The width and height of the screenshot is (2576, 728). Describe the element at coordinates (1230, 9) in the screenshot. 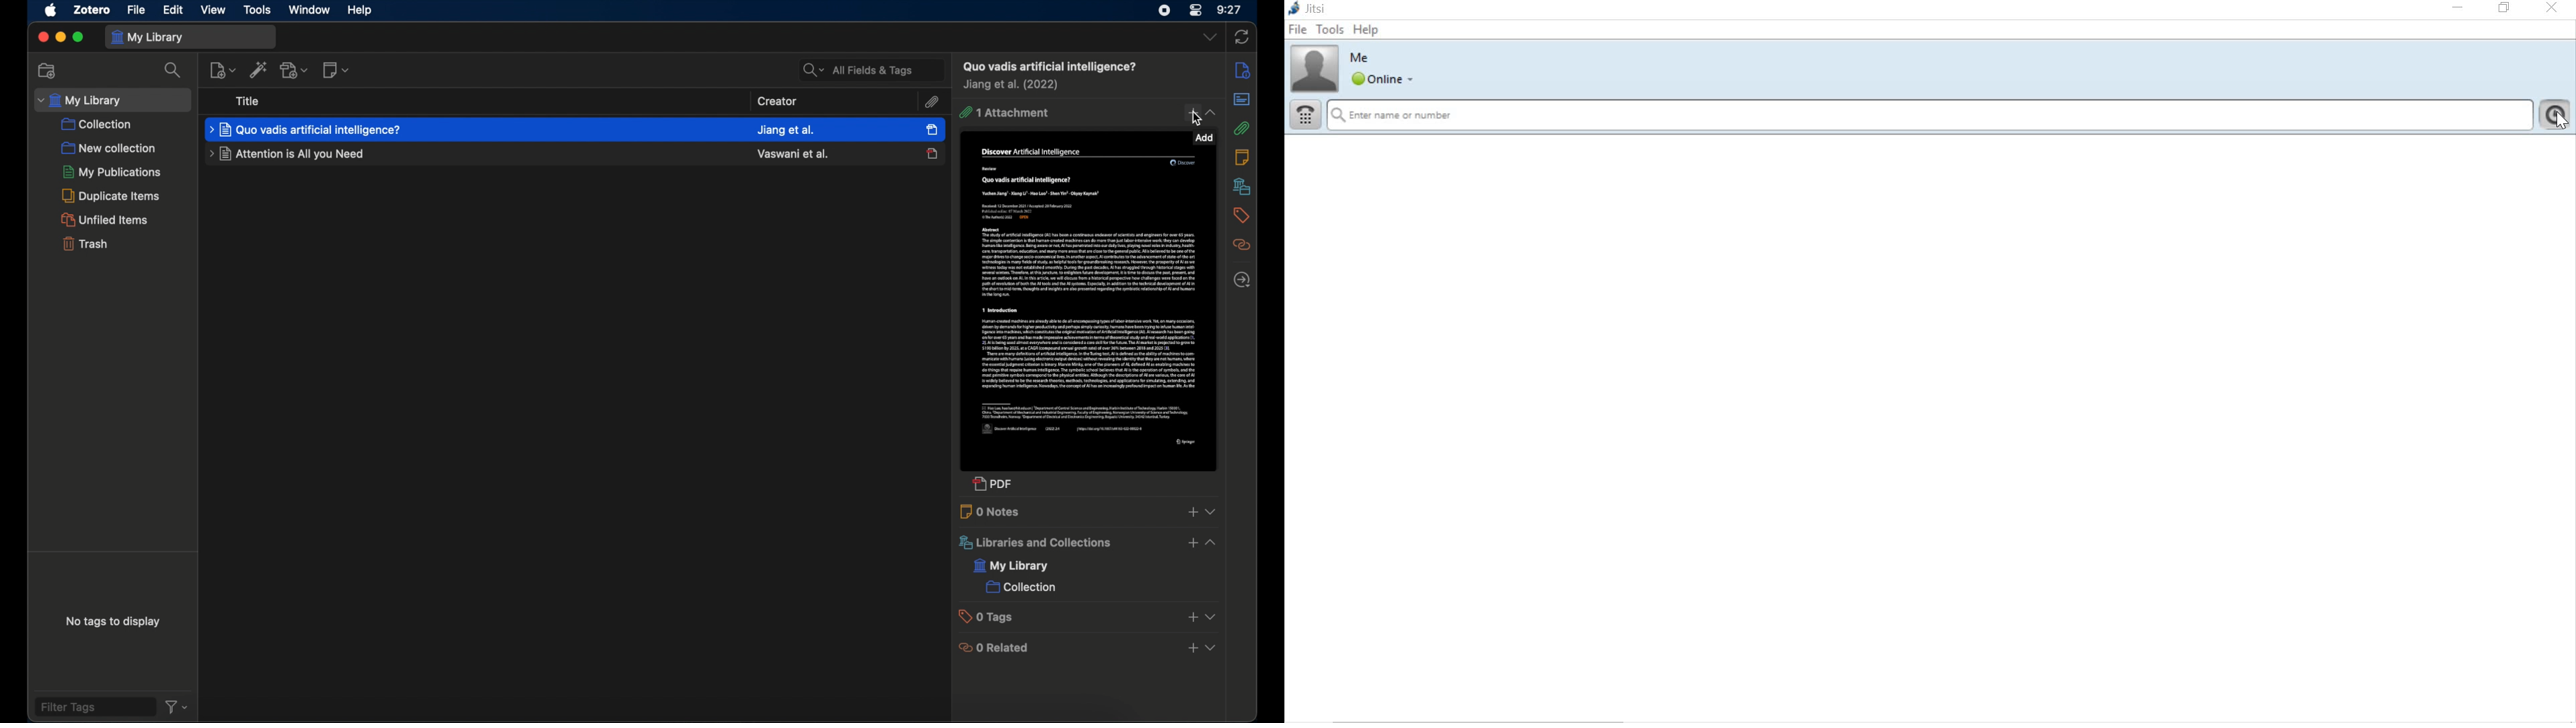

I see `time` at that location.